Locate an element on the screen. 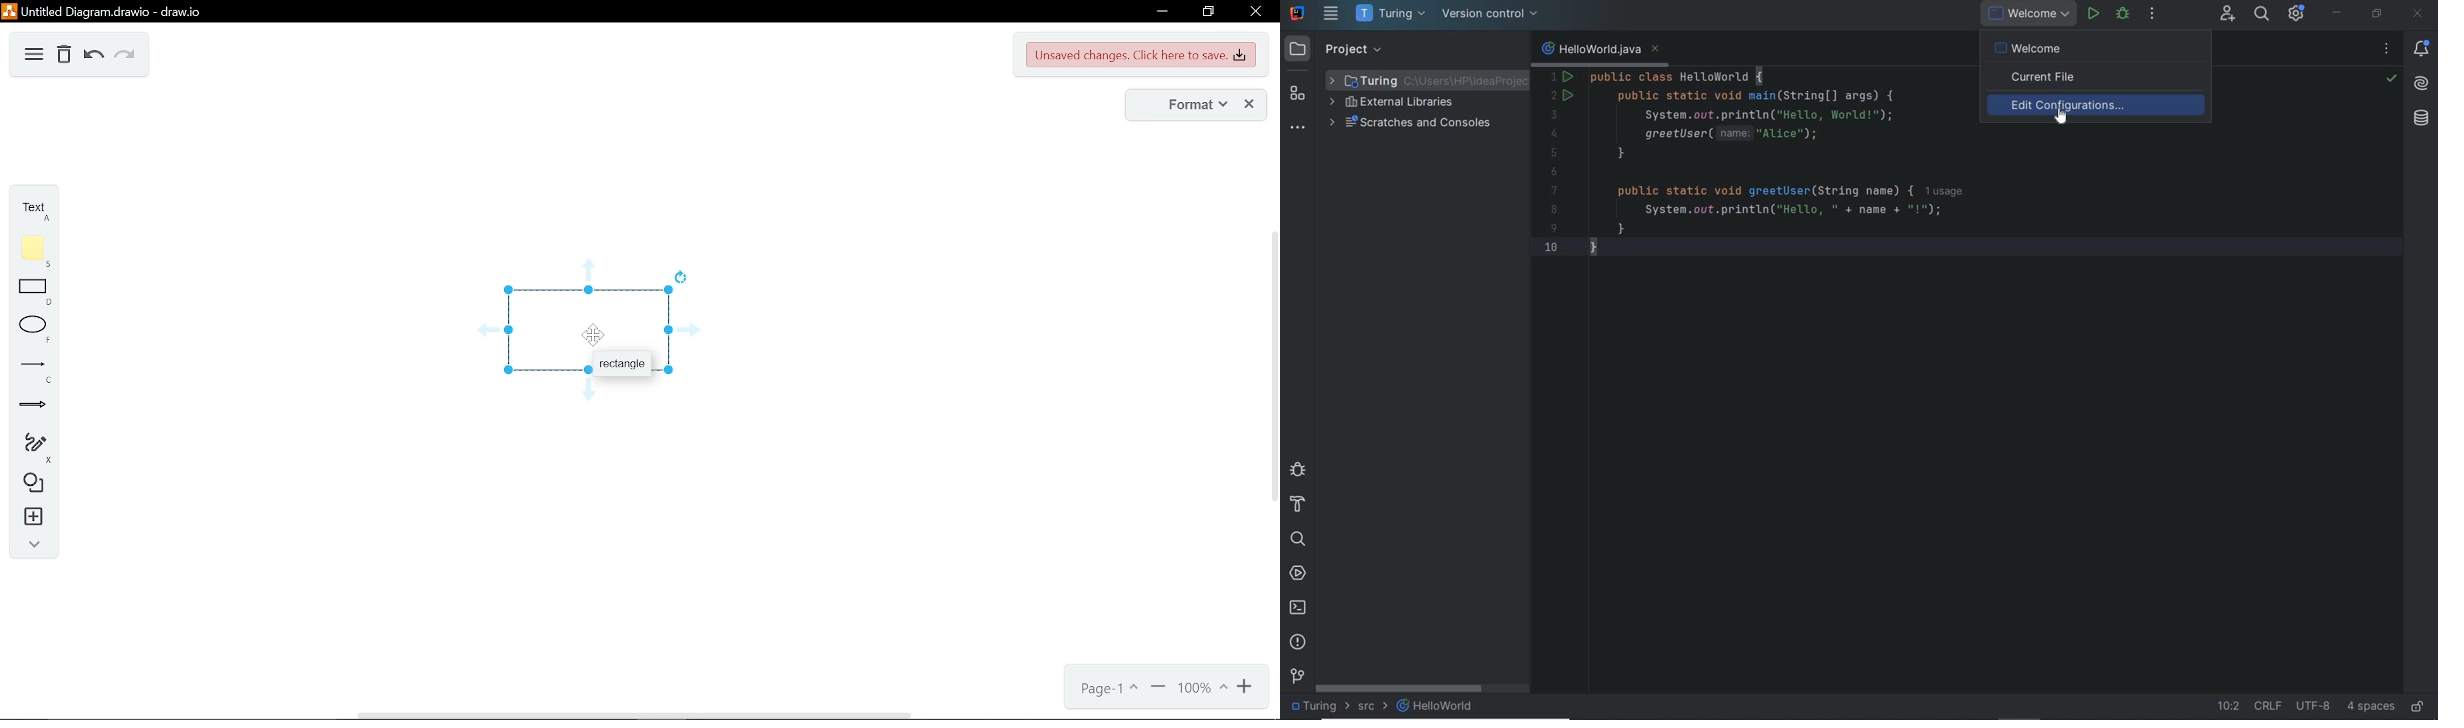  untitled diagram.drawio - draw.io is located at coordinates (118, 11).